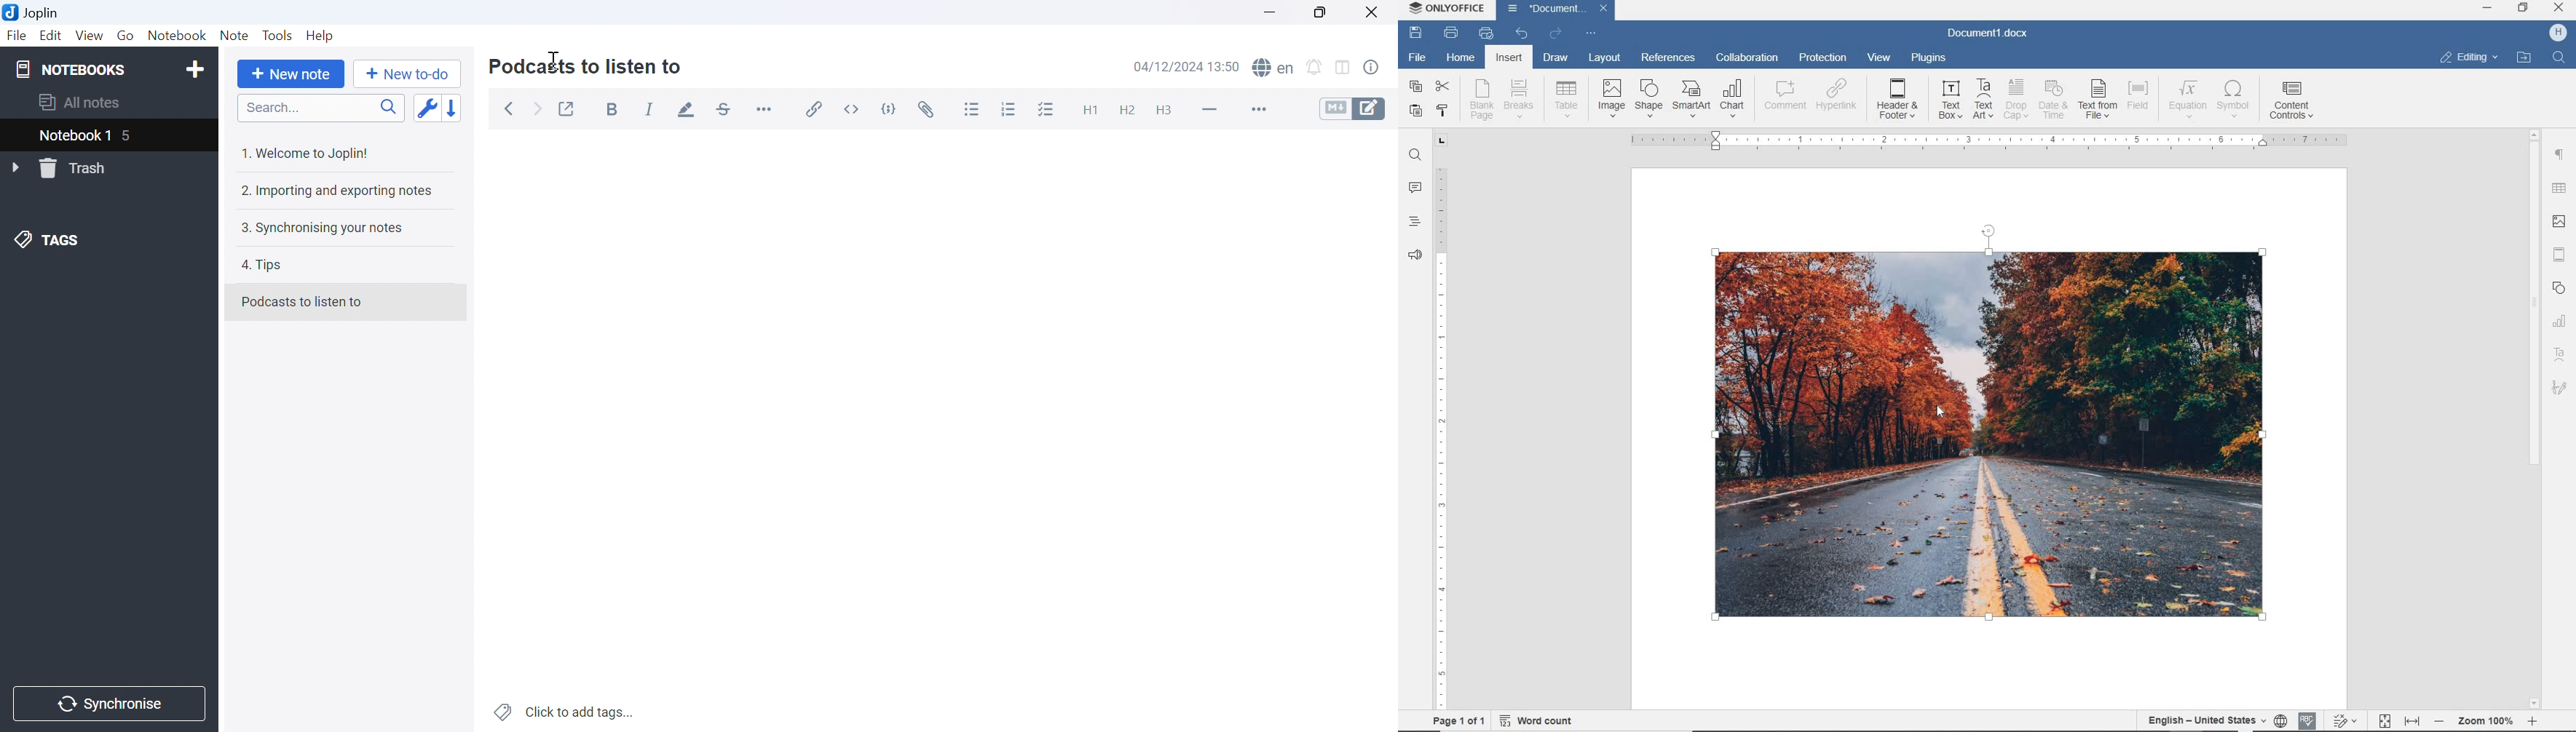  What do you see at coordinates (815, 106) in the screenshot?
I see `Insert / edit code` at bounding box center [815, 106].